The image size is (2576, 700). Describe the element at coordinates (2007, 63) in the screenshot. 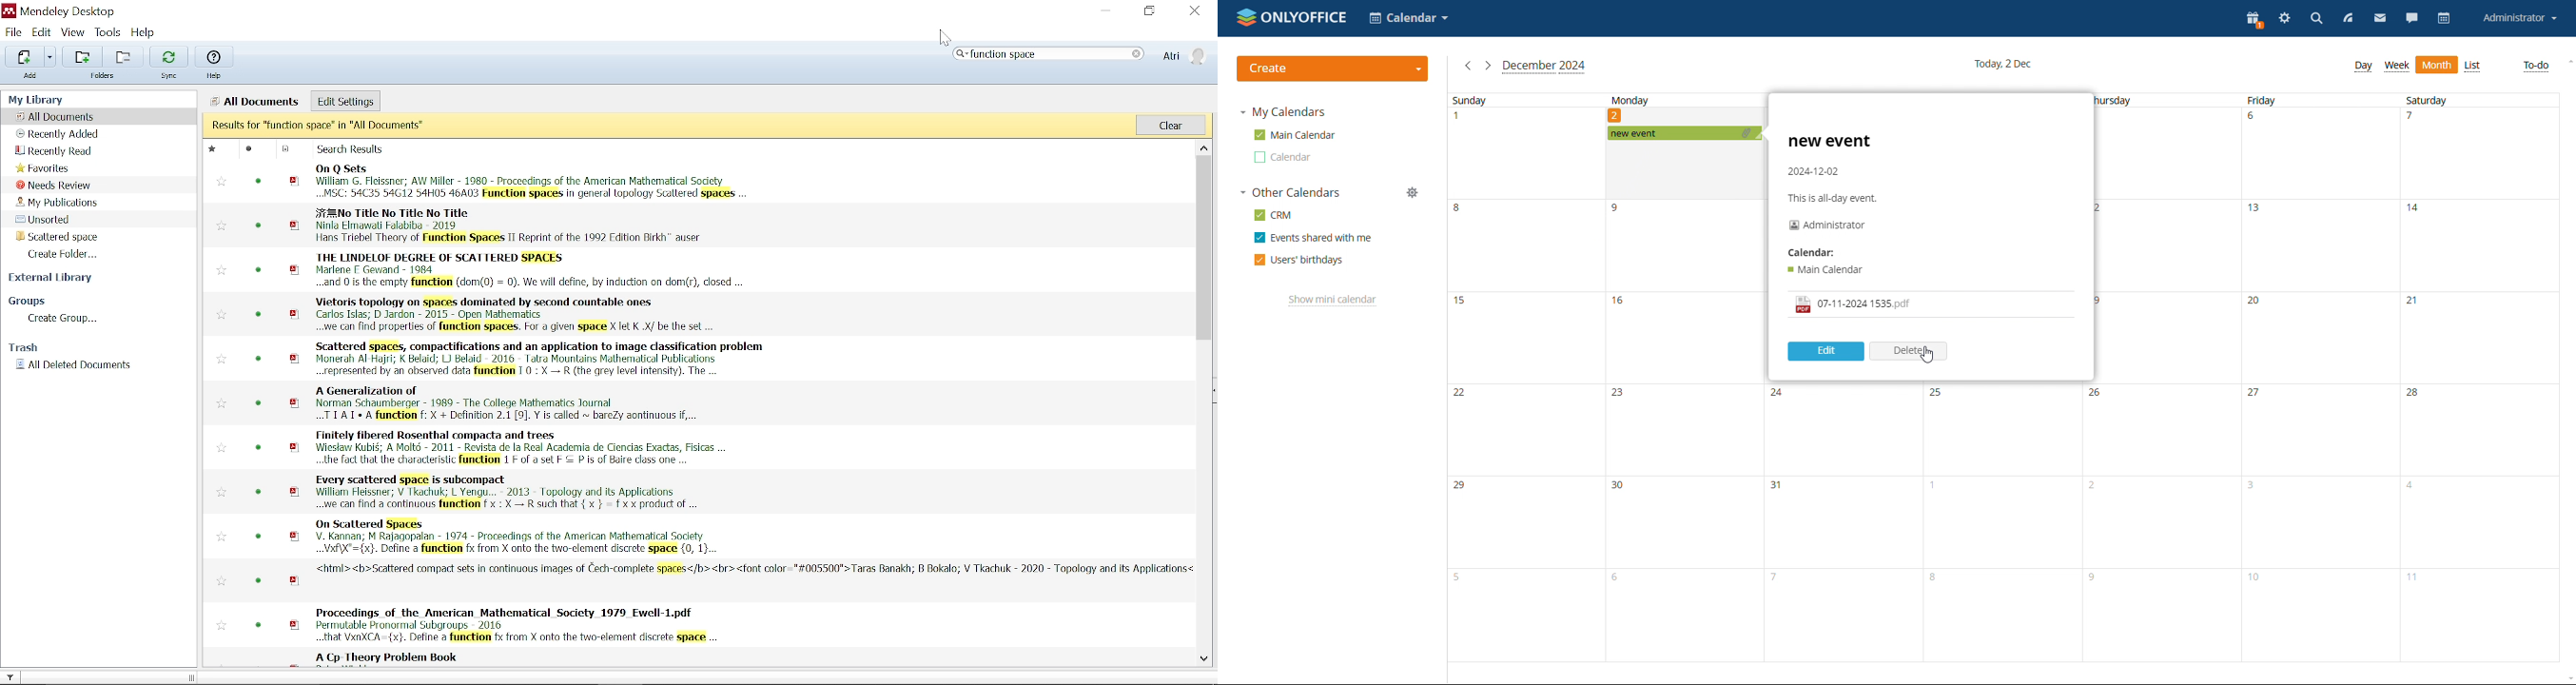

I see `Today, 2 Dec` at that location.